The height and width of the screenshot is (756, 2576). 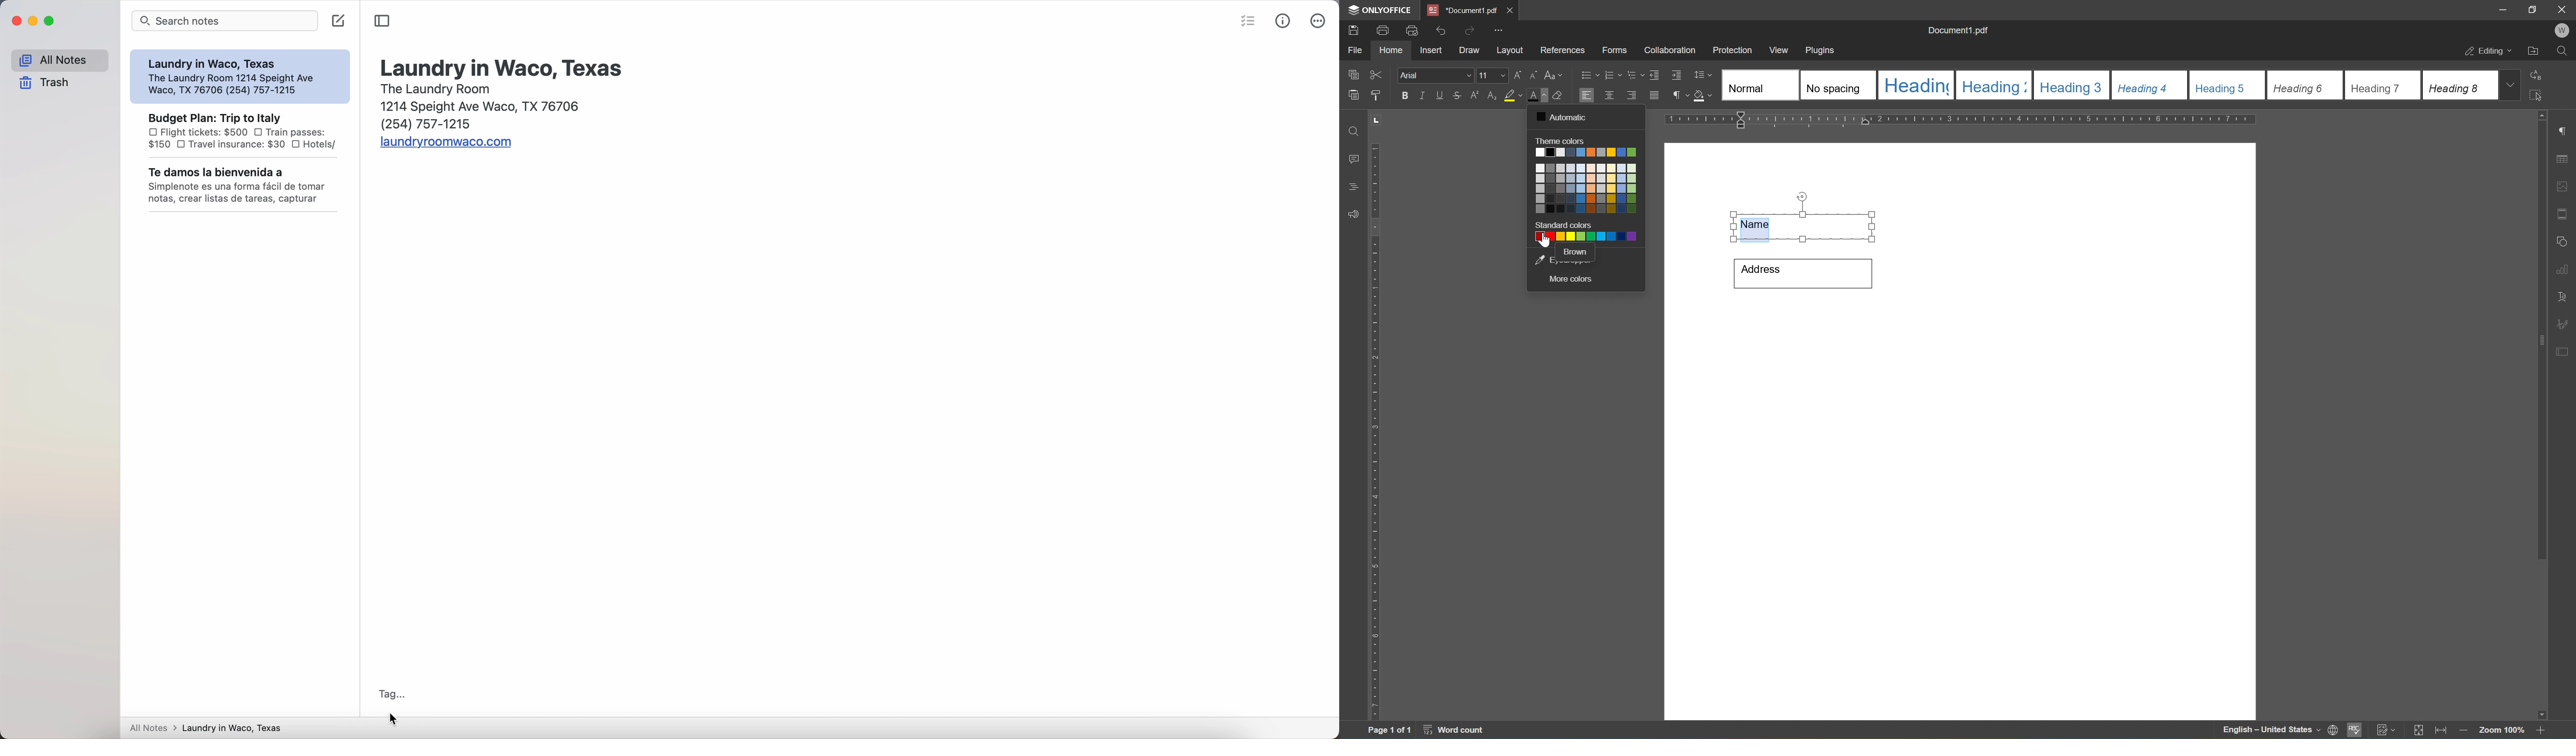 What do you see at coordinates (2562, 213) in the screenshot?
I see `header and footer settings` at bounding box center [2562, 213].